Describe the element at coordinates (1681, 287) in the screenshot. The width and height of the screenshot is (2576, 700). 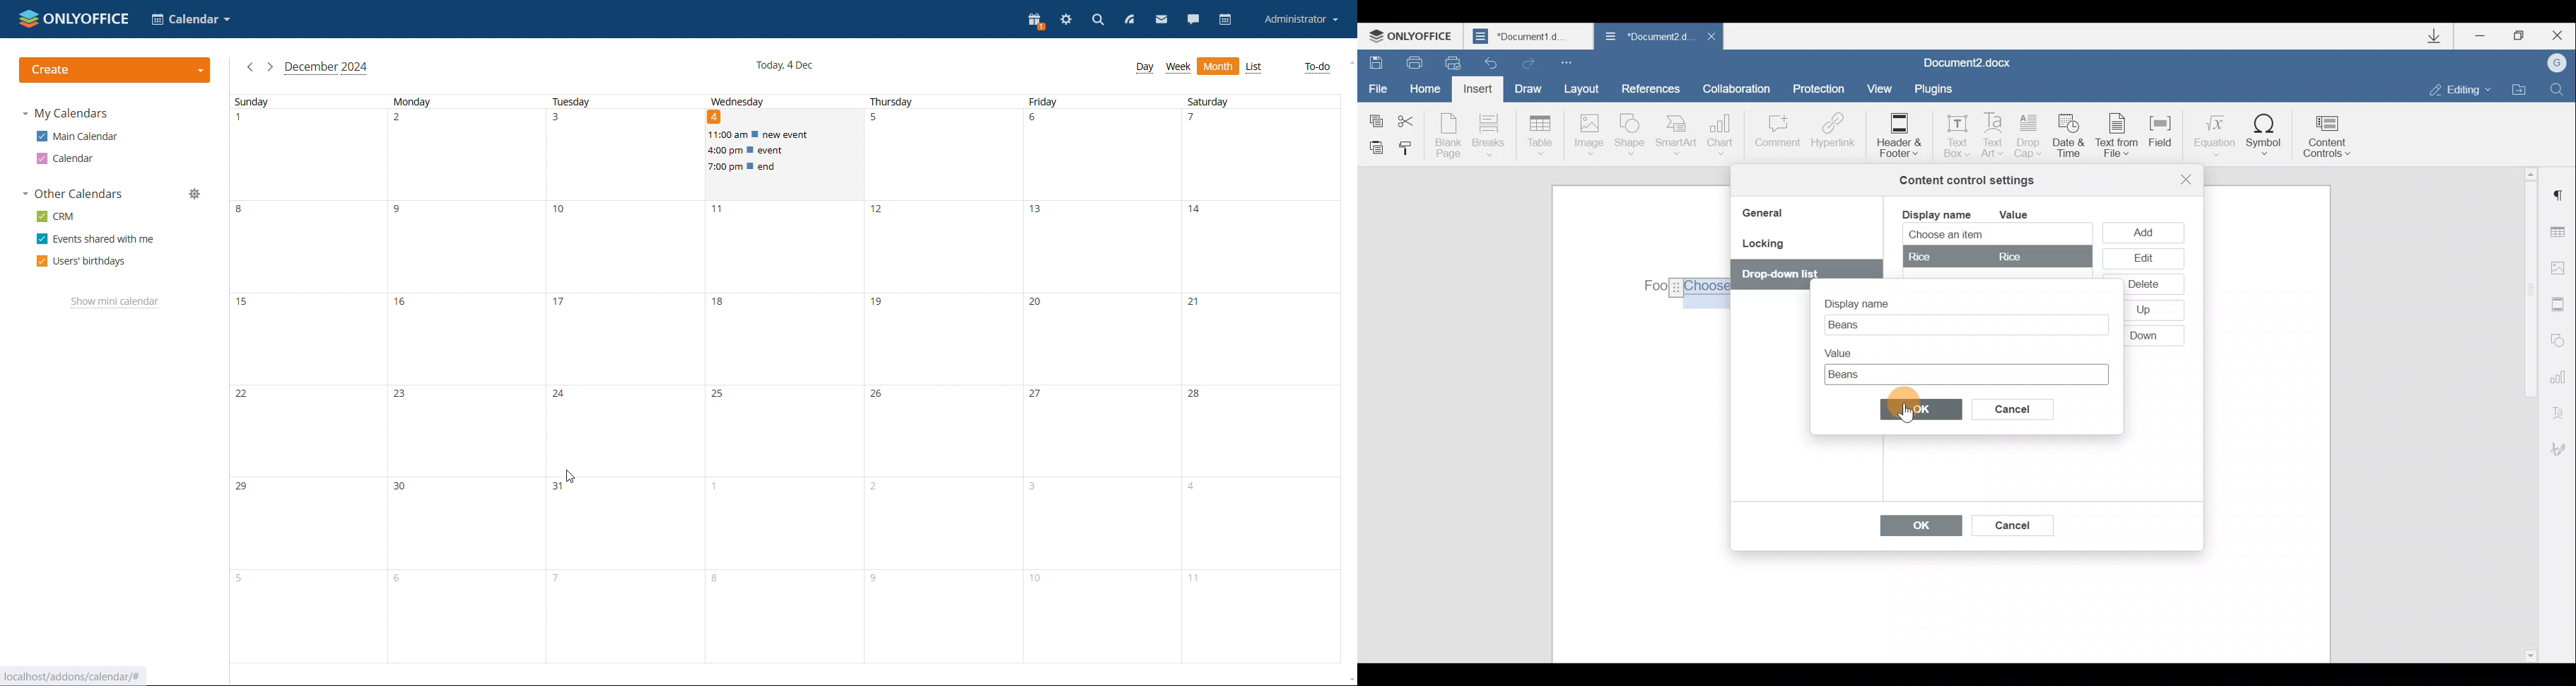
I see `` at that location.